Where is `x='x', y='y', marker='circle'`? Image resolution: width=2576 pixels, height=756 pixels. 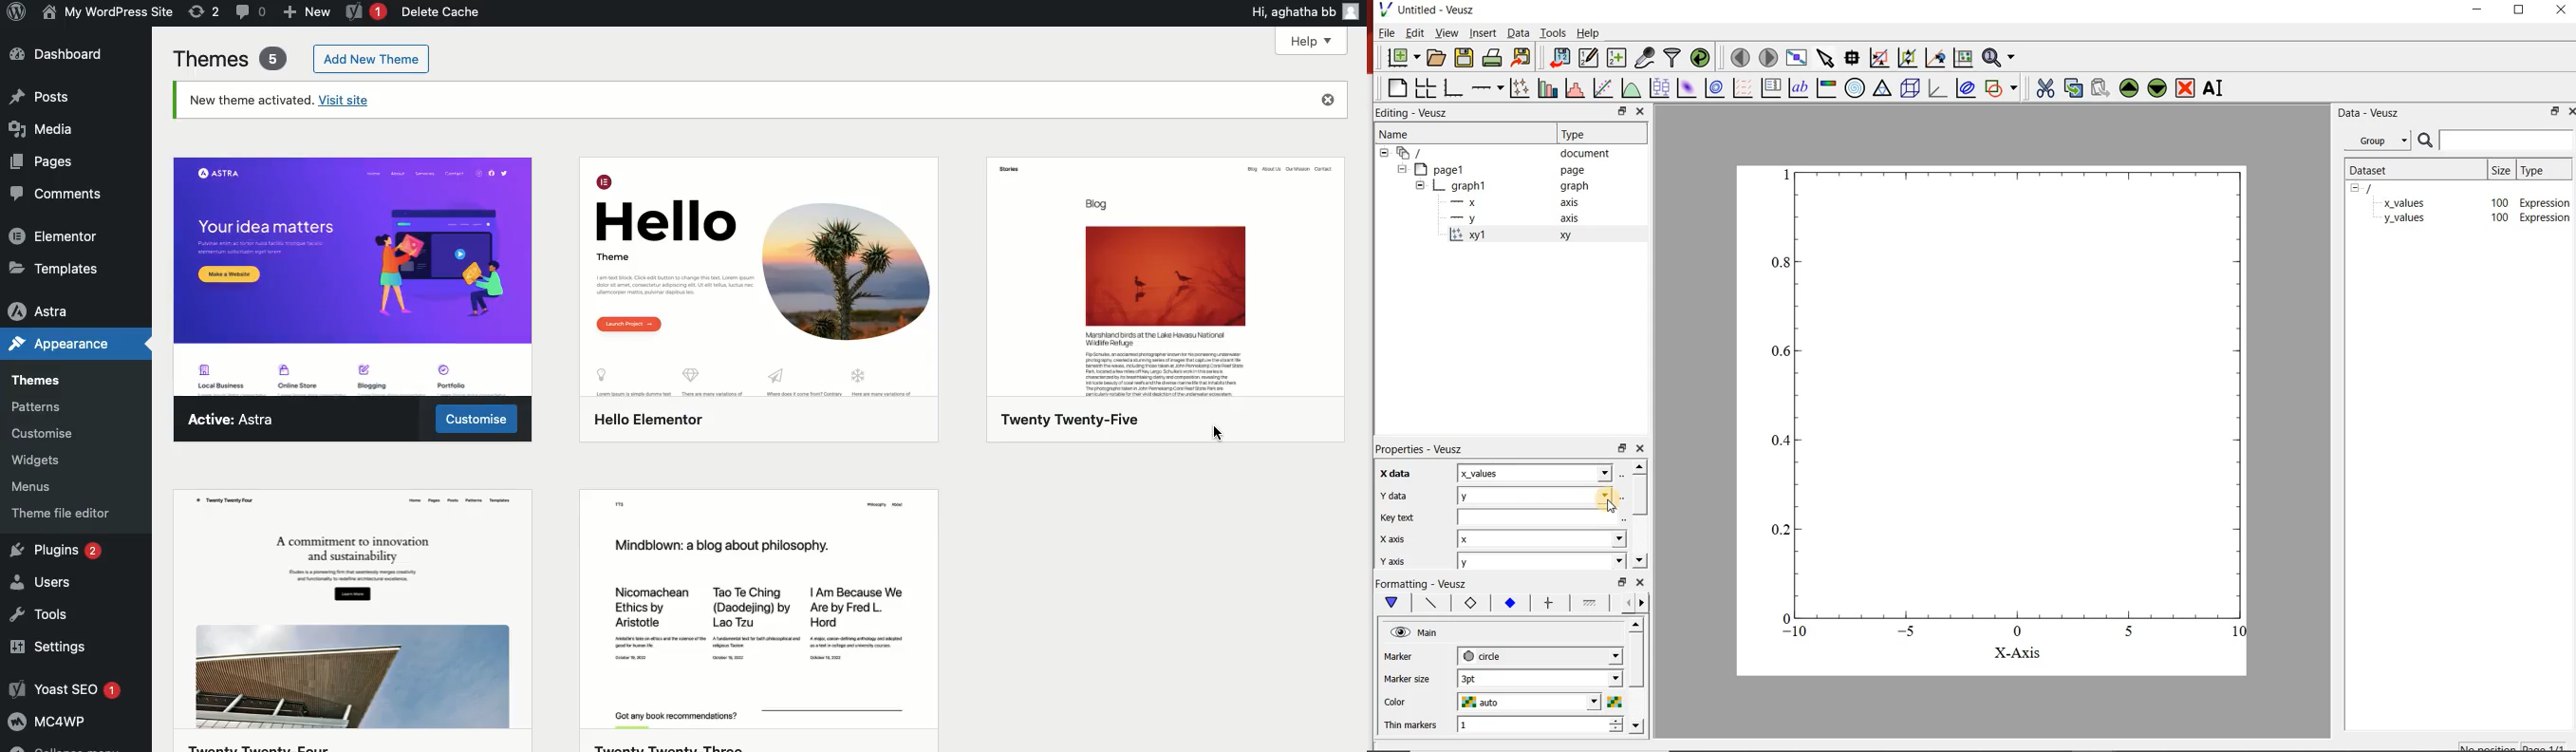
x='x', y='y', marker='circle' is located at coordinates (1468, 236).